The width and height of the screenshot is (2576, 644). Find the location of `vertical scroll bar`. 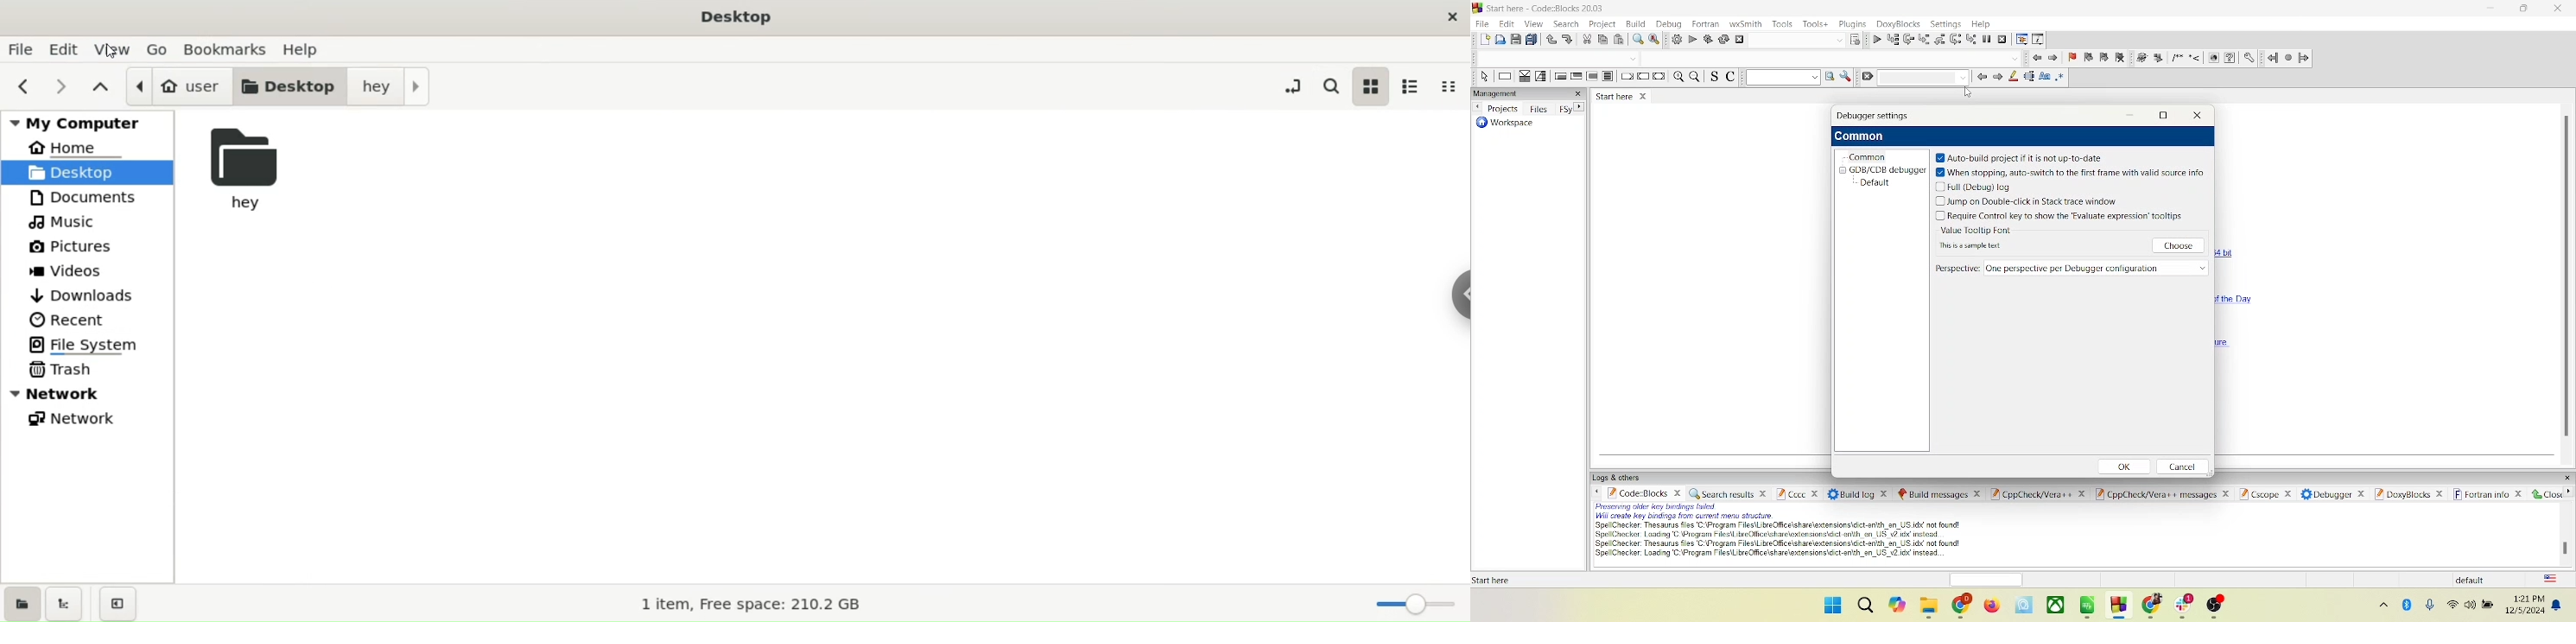

vertical scroll bar is located at coordinates (2567, 282).